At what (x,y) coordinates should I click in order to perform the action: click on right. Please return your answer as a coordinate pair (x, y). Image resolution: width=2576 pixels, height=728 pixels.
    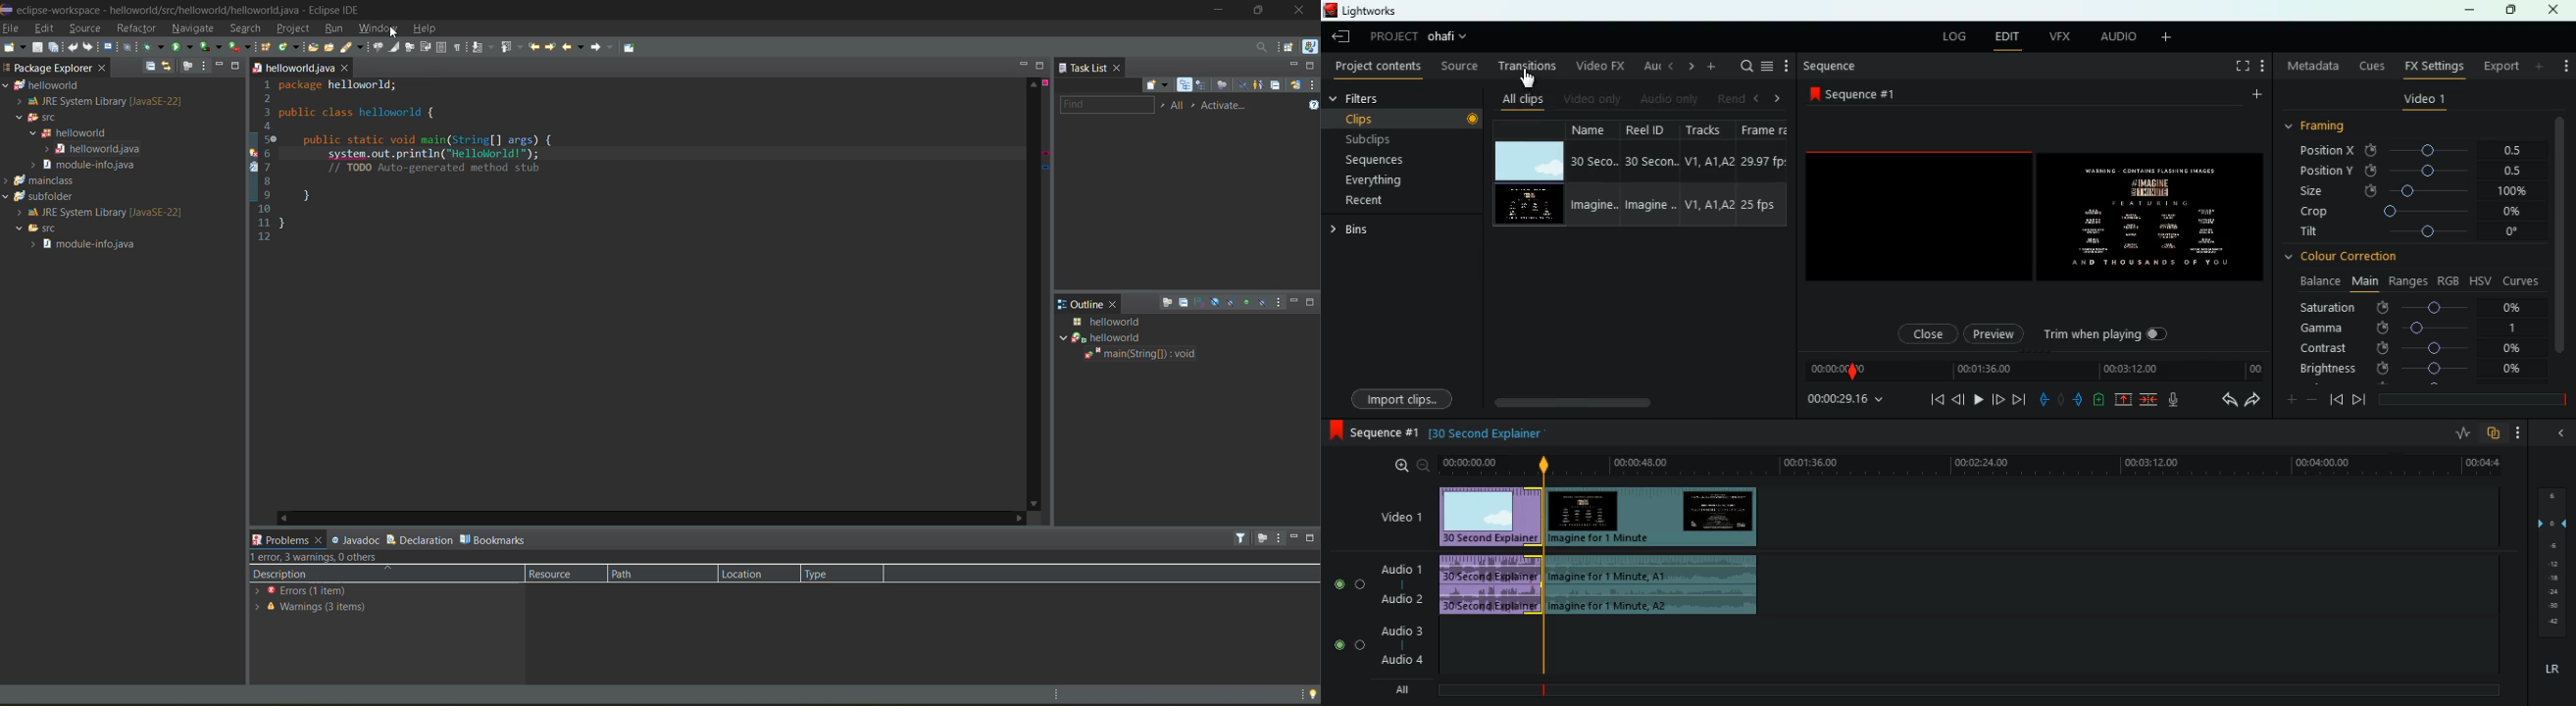
    Looking at the image, I should click on (1778, 99).